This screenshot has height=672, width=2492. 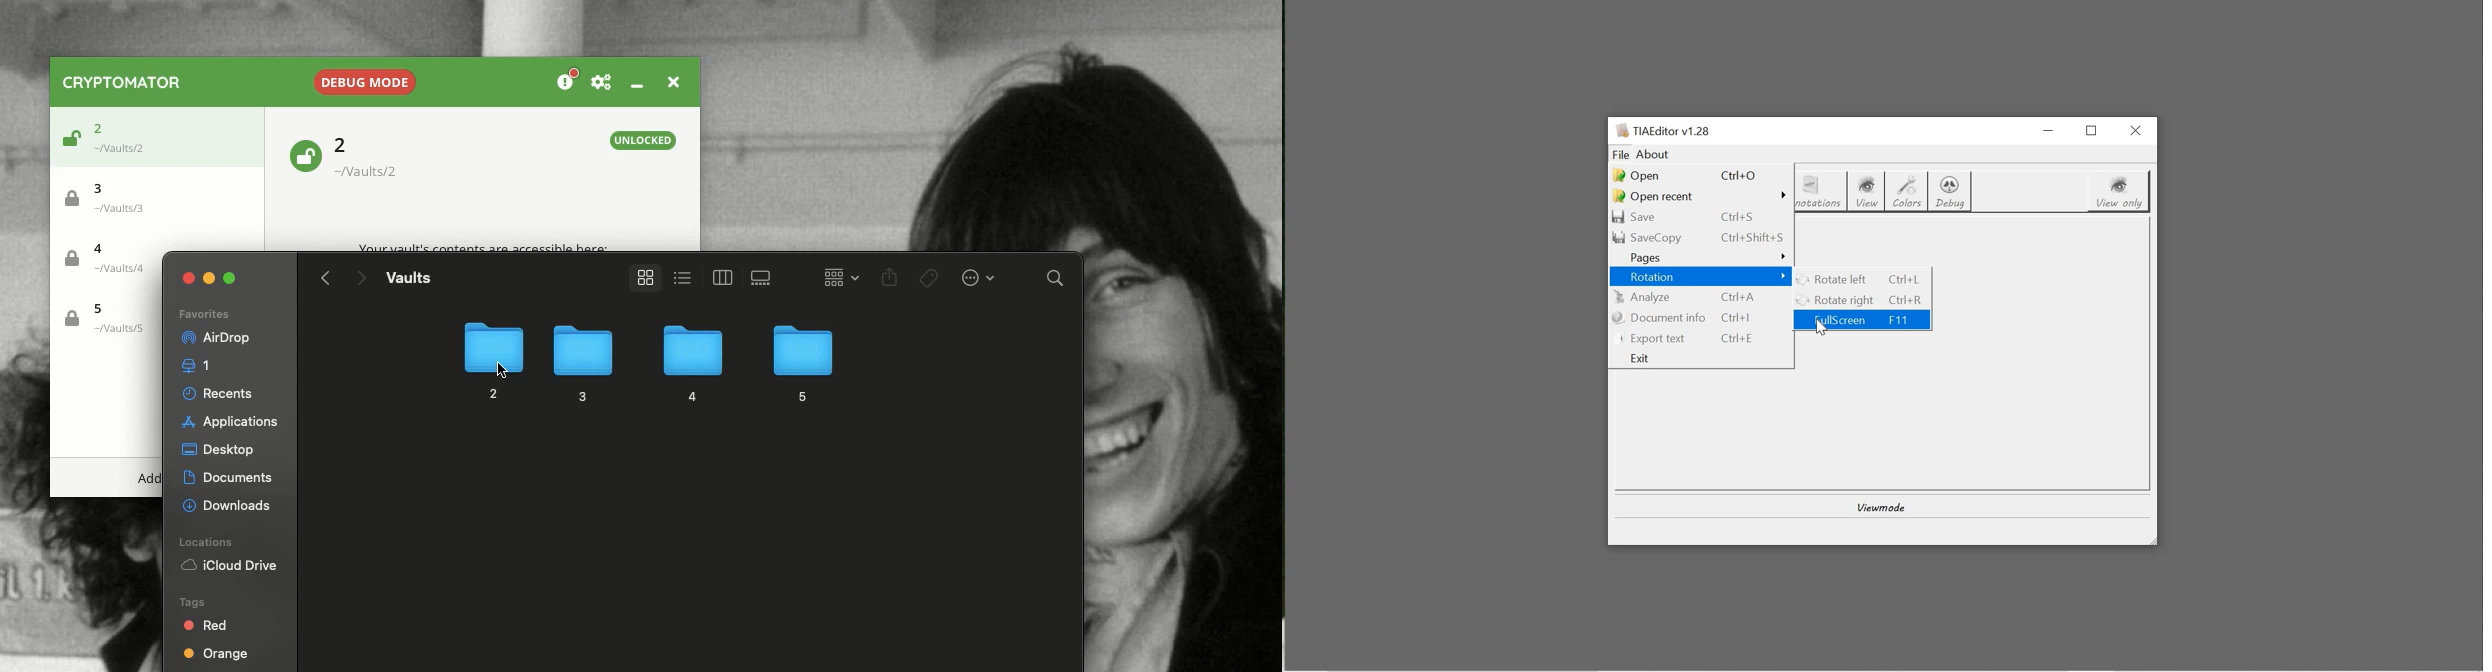 I want to click on open recent, so click(x=1700, y=196).